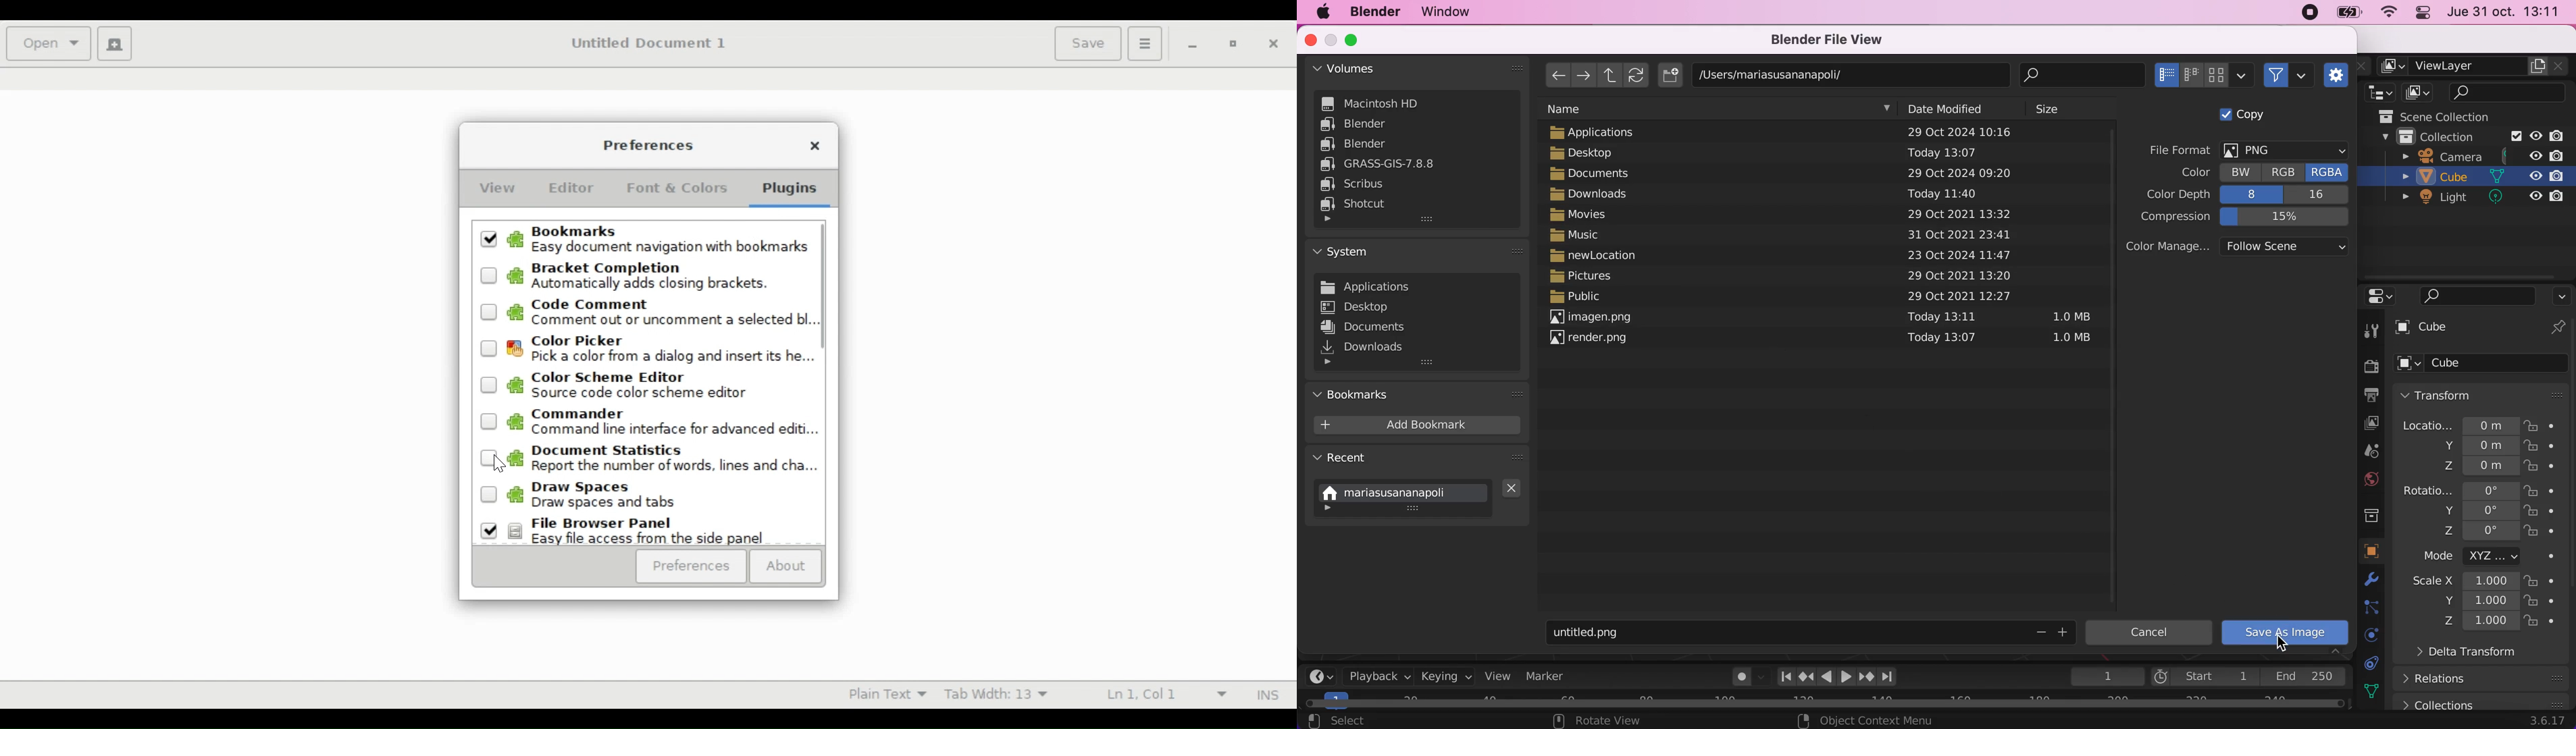  I want to click on lock, so click(2543, 449).